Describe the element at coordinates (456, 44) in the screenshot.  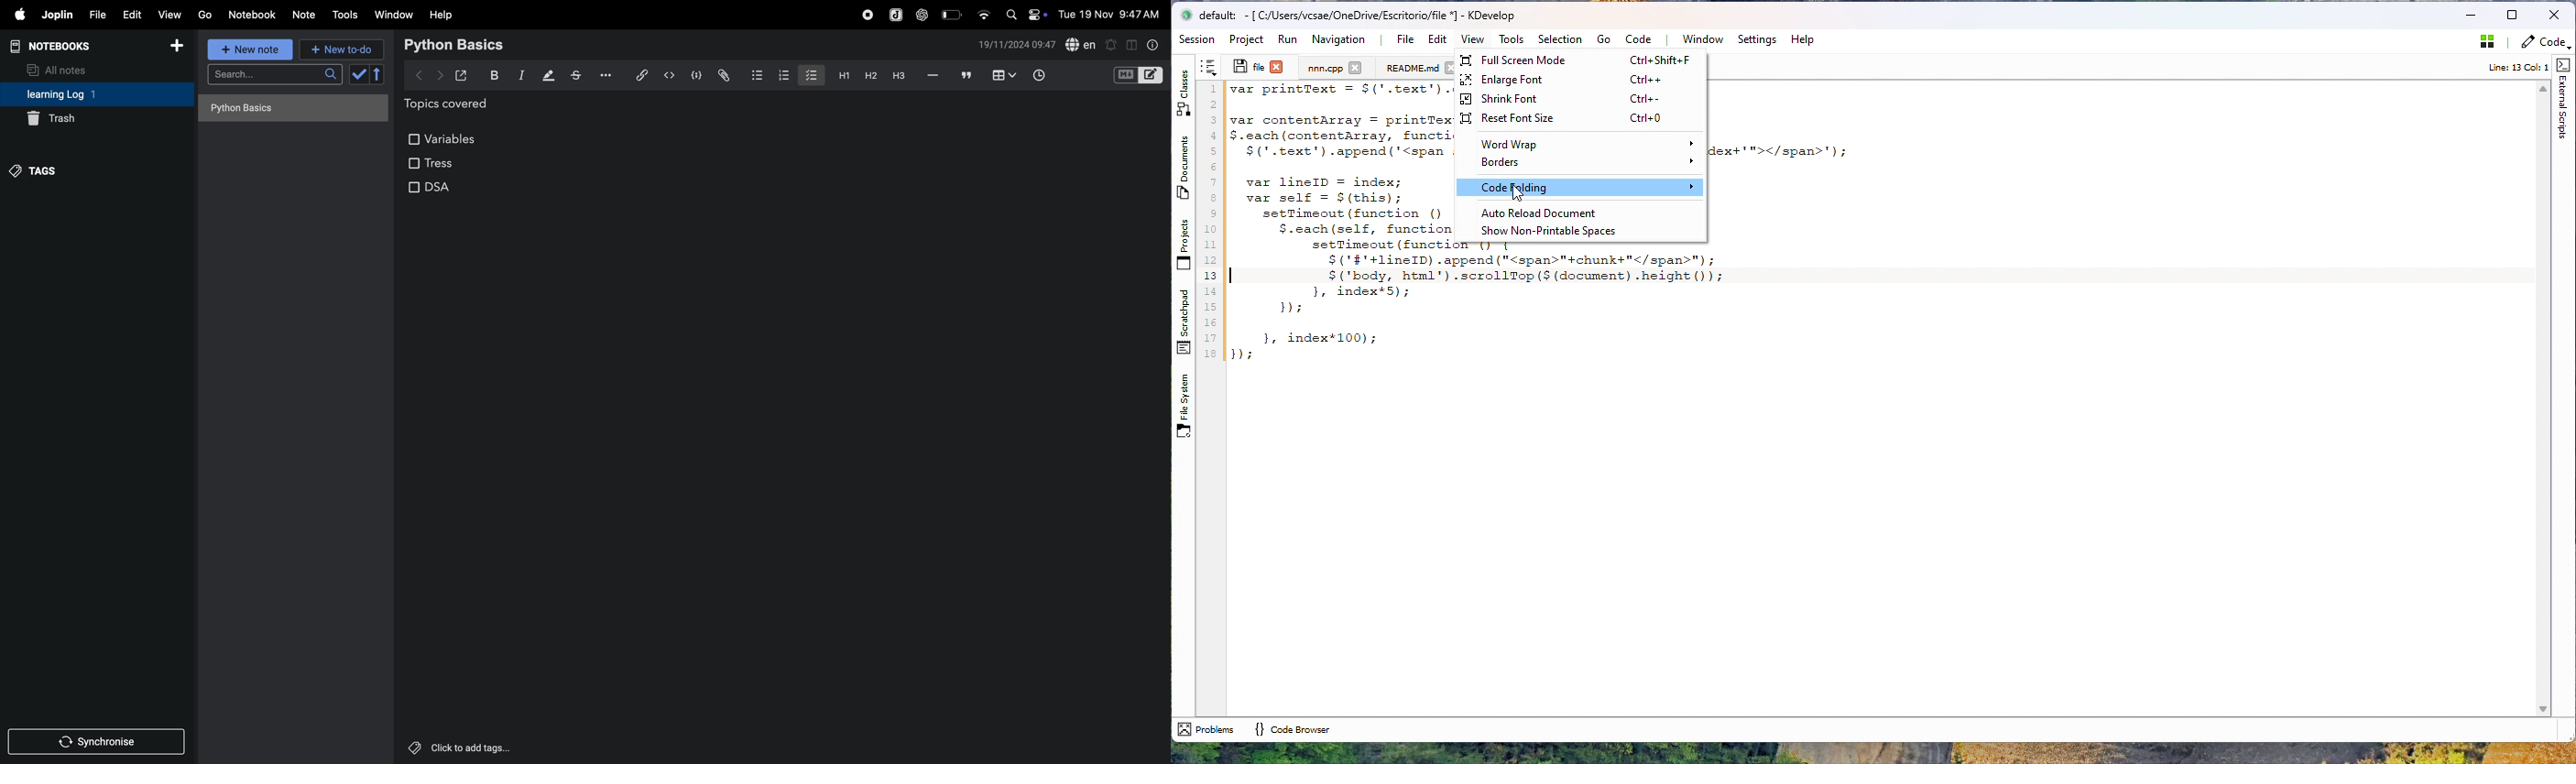
I see `python basic` at that location.